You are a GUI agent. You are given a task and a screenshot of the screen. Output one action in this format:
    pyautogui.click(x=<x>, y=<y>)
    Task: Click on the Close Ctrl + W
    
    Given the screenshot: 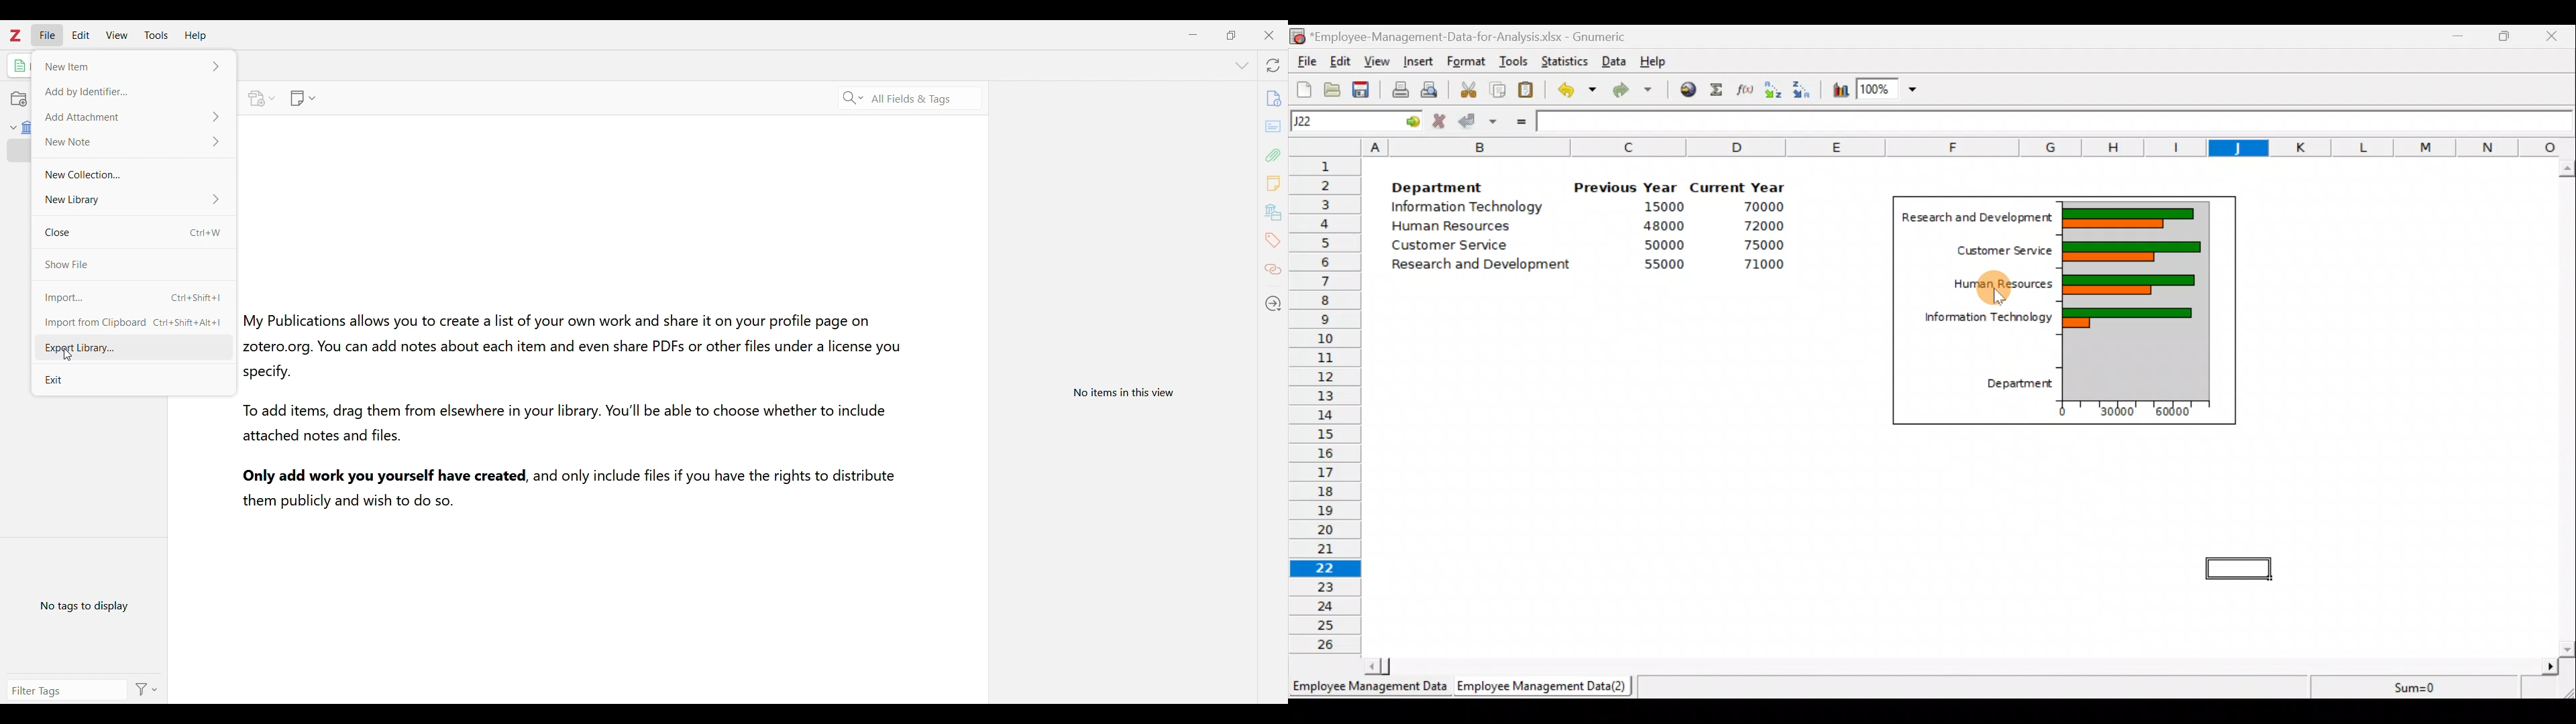 What is the action you would take?
    pyautogui.click(x=134, y=227)
    